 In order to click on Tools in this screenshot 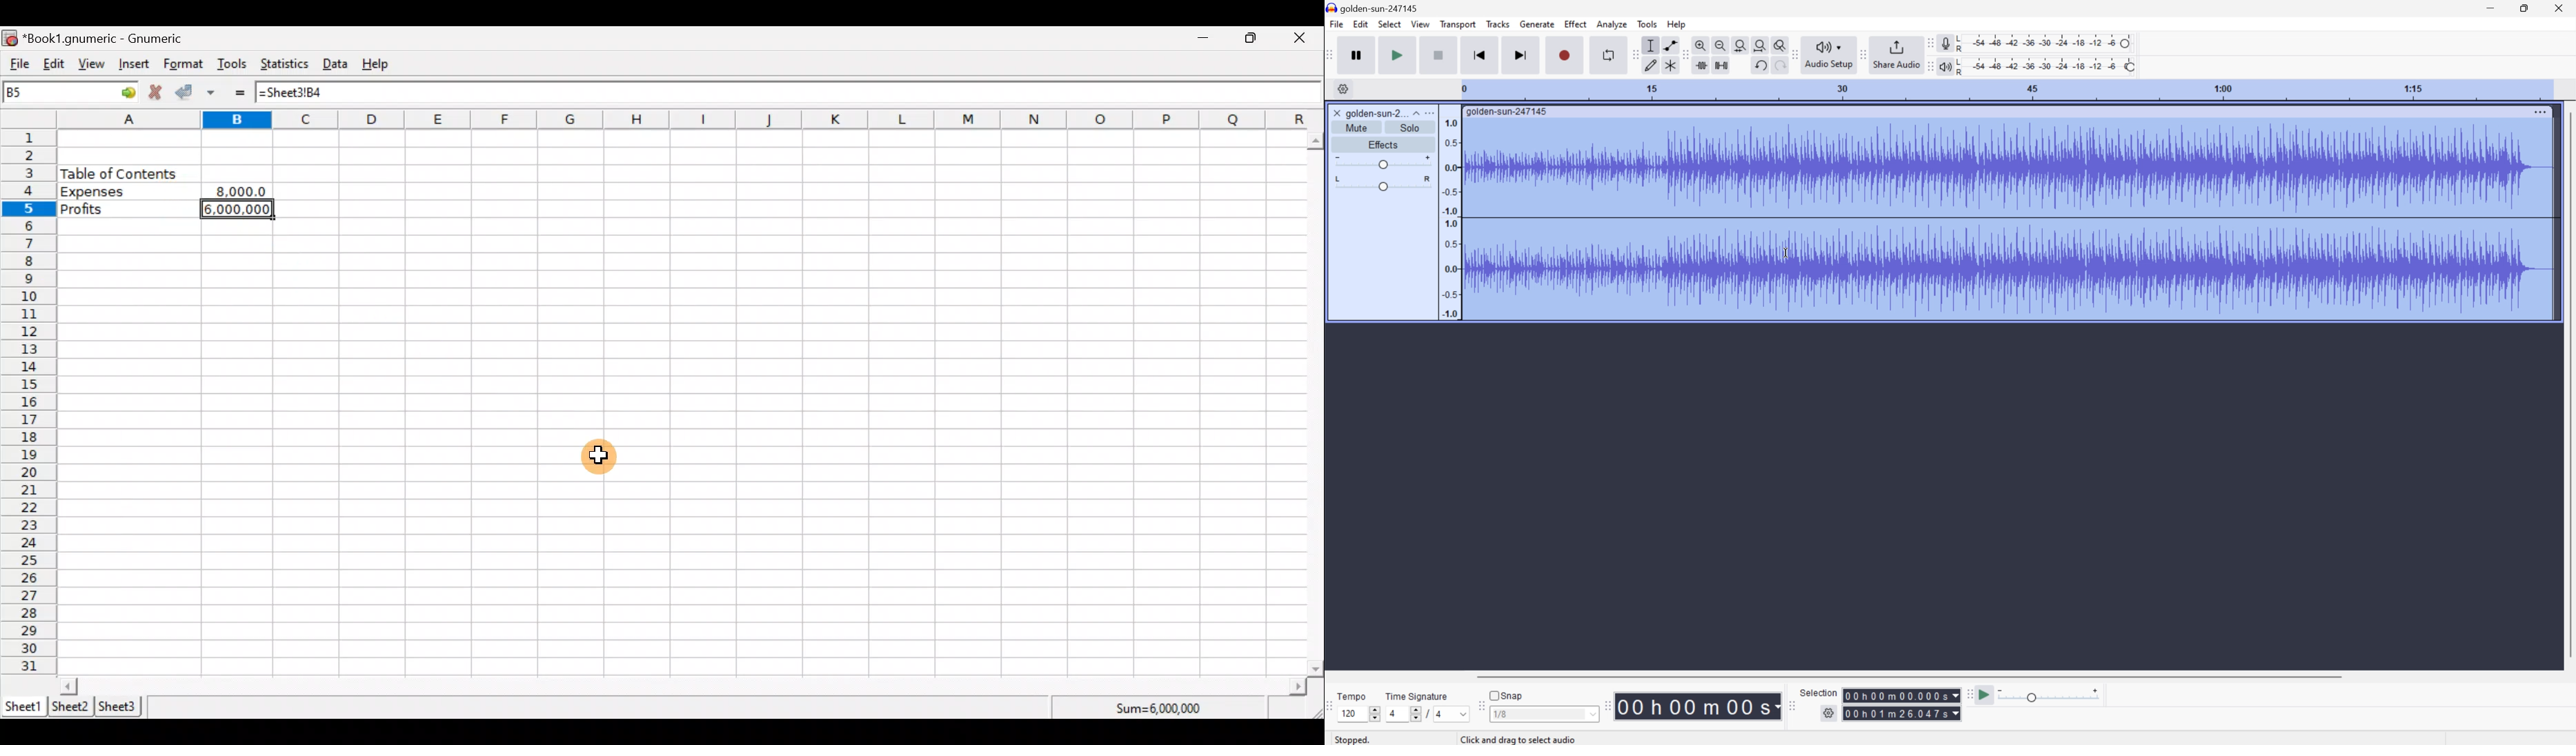, I will do `click(1647, 23)`.